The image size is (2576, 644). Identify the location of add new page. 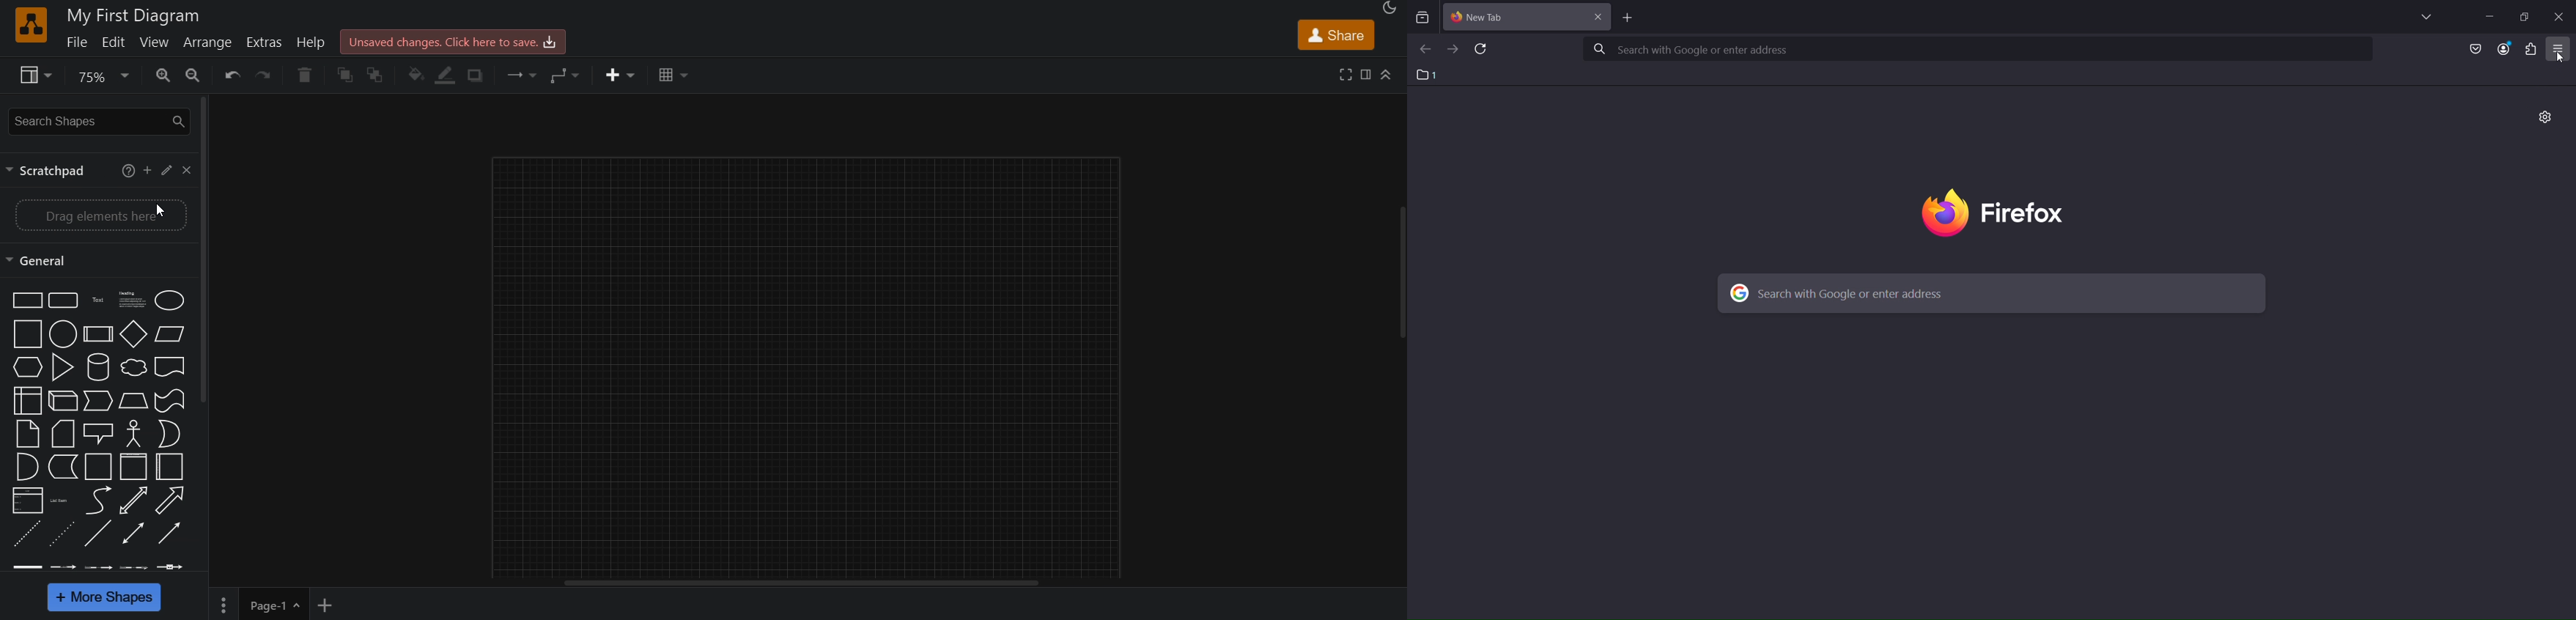
(332, 605).